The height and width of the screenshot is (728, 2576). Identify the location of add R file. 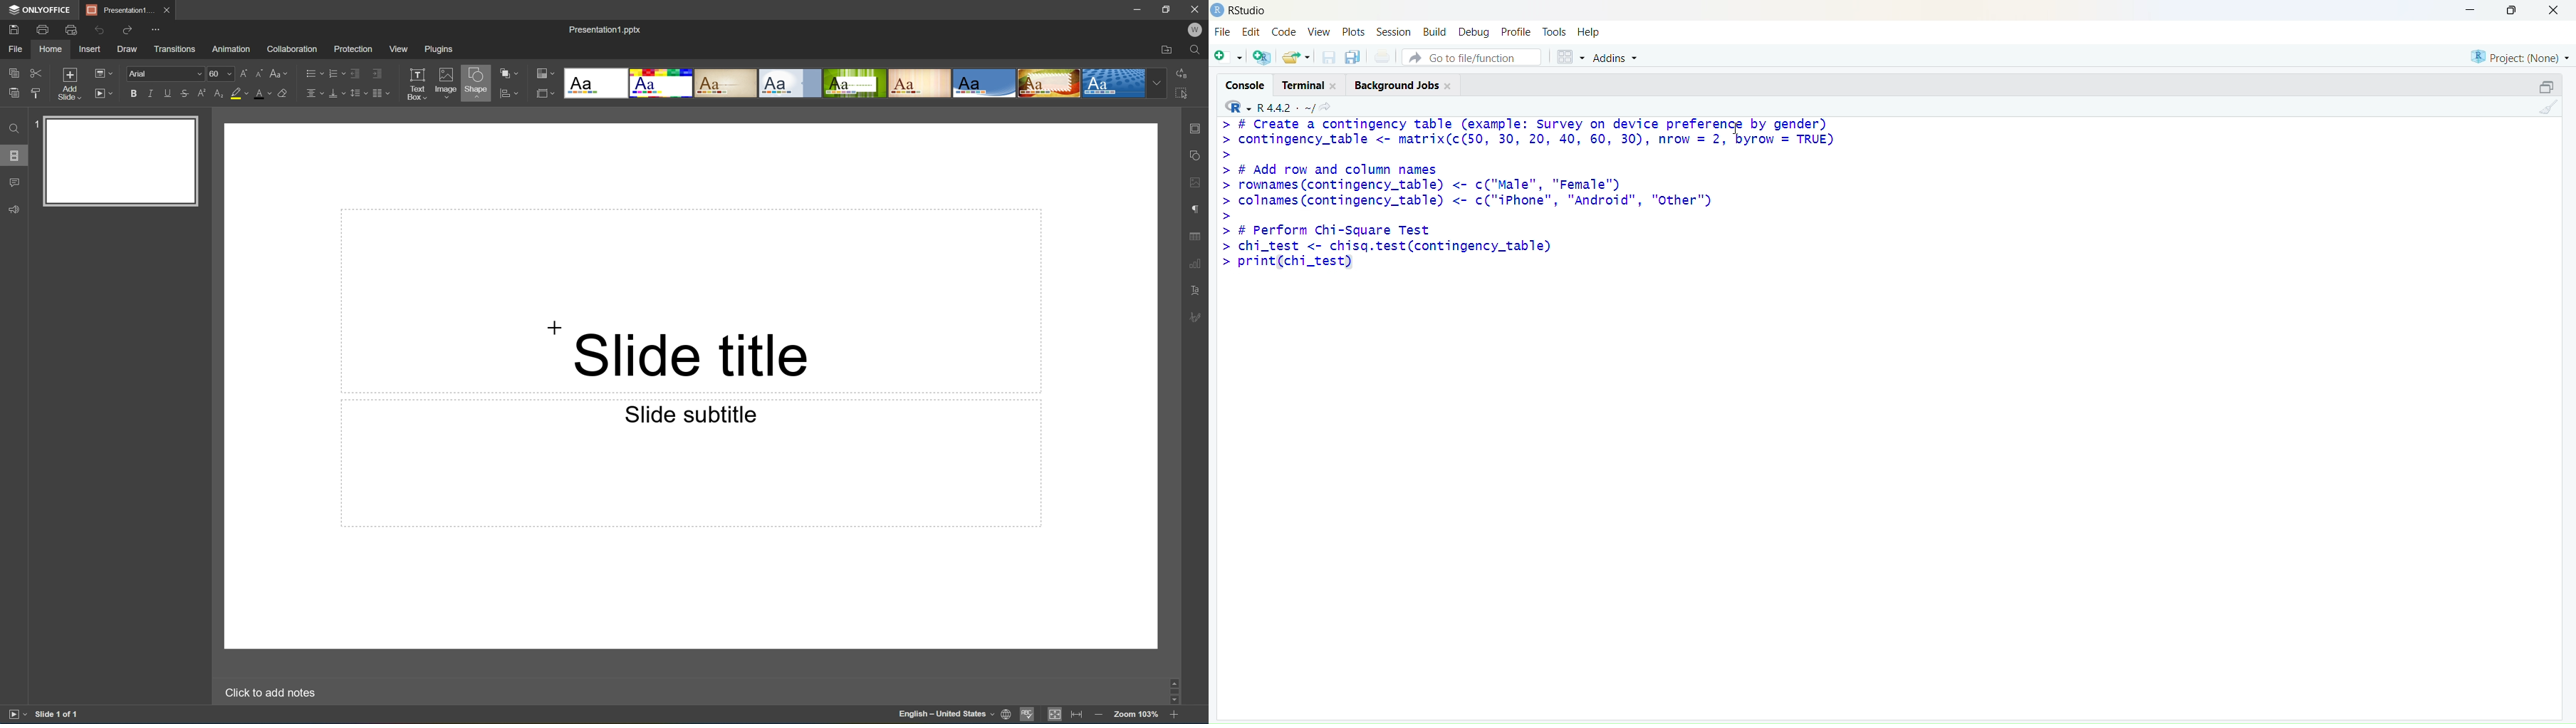
(1263, 57).